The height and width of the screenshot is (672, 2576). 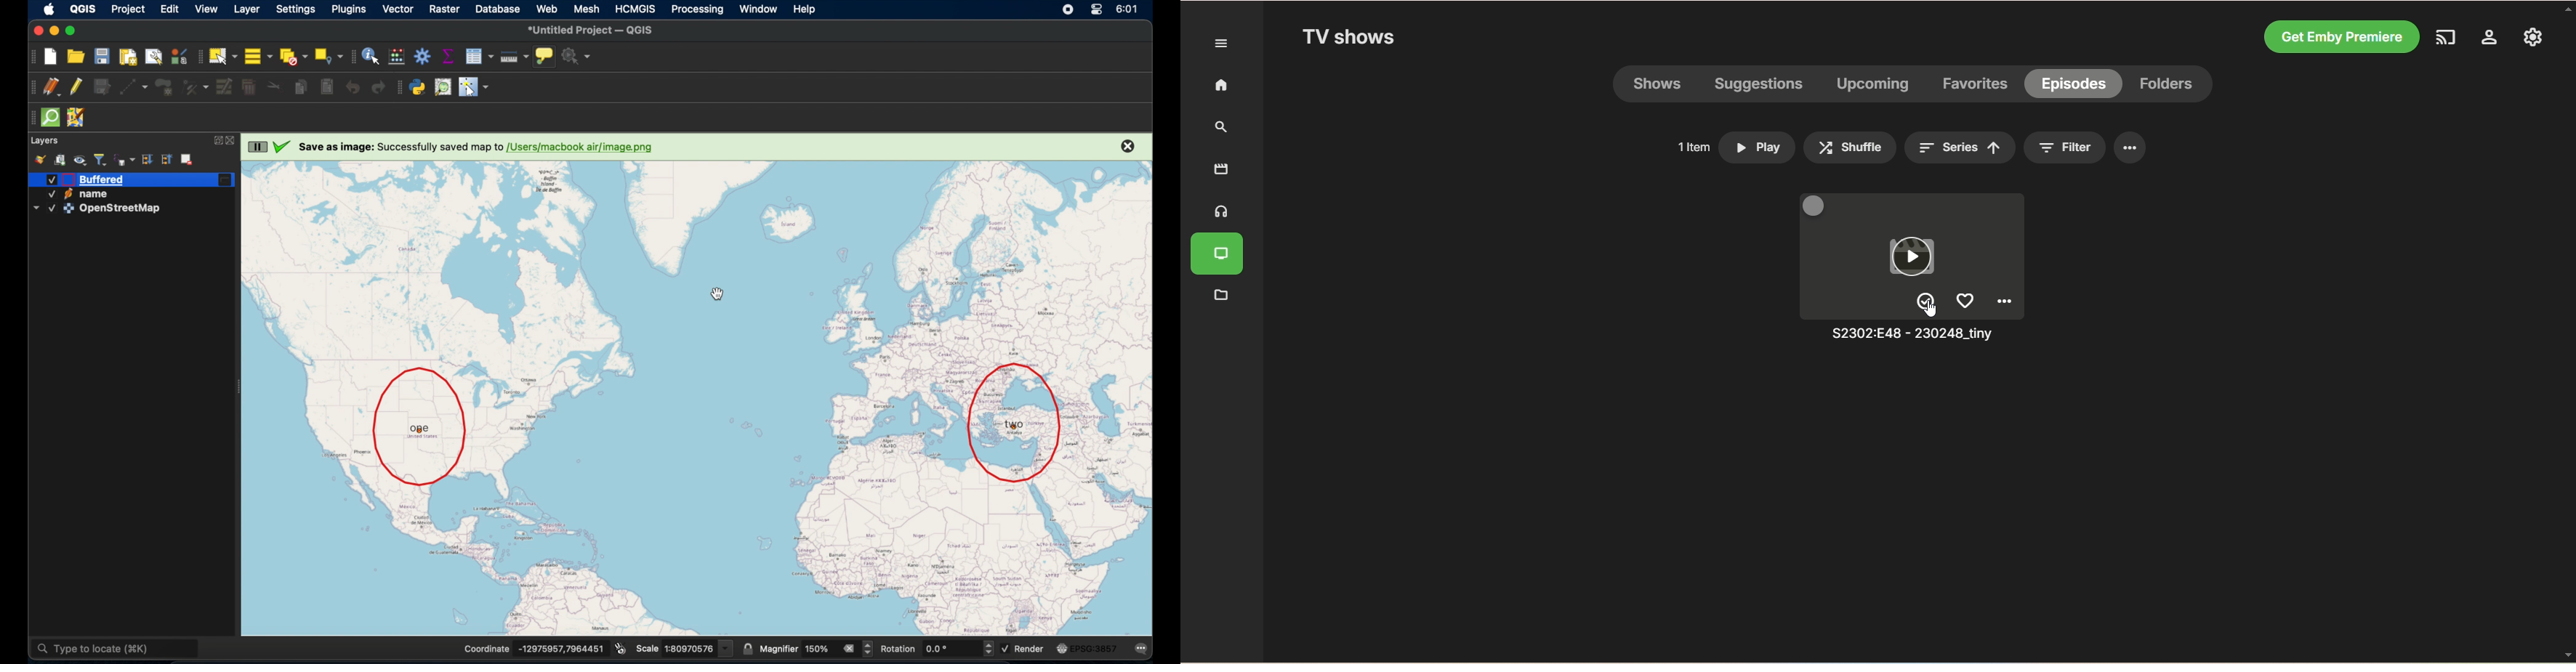 I want to click on expand, so click(x=217, y=141).